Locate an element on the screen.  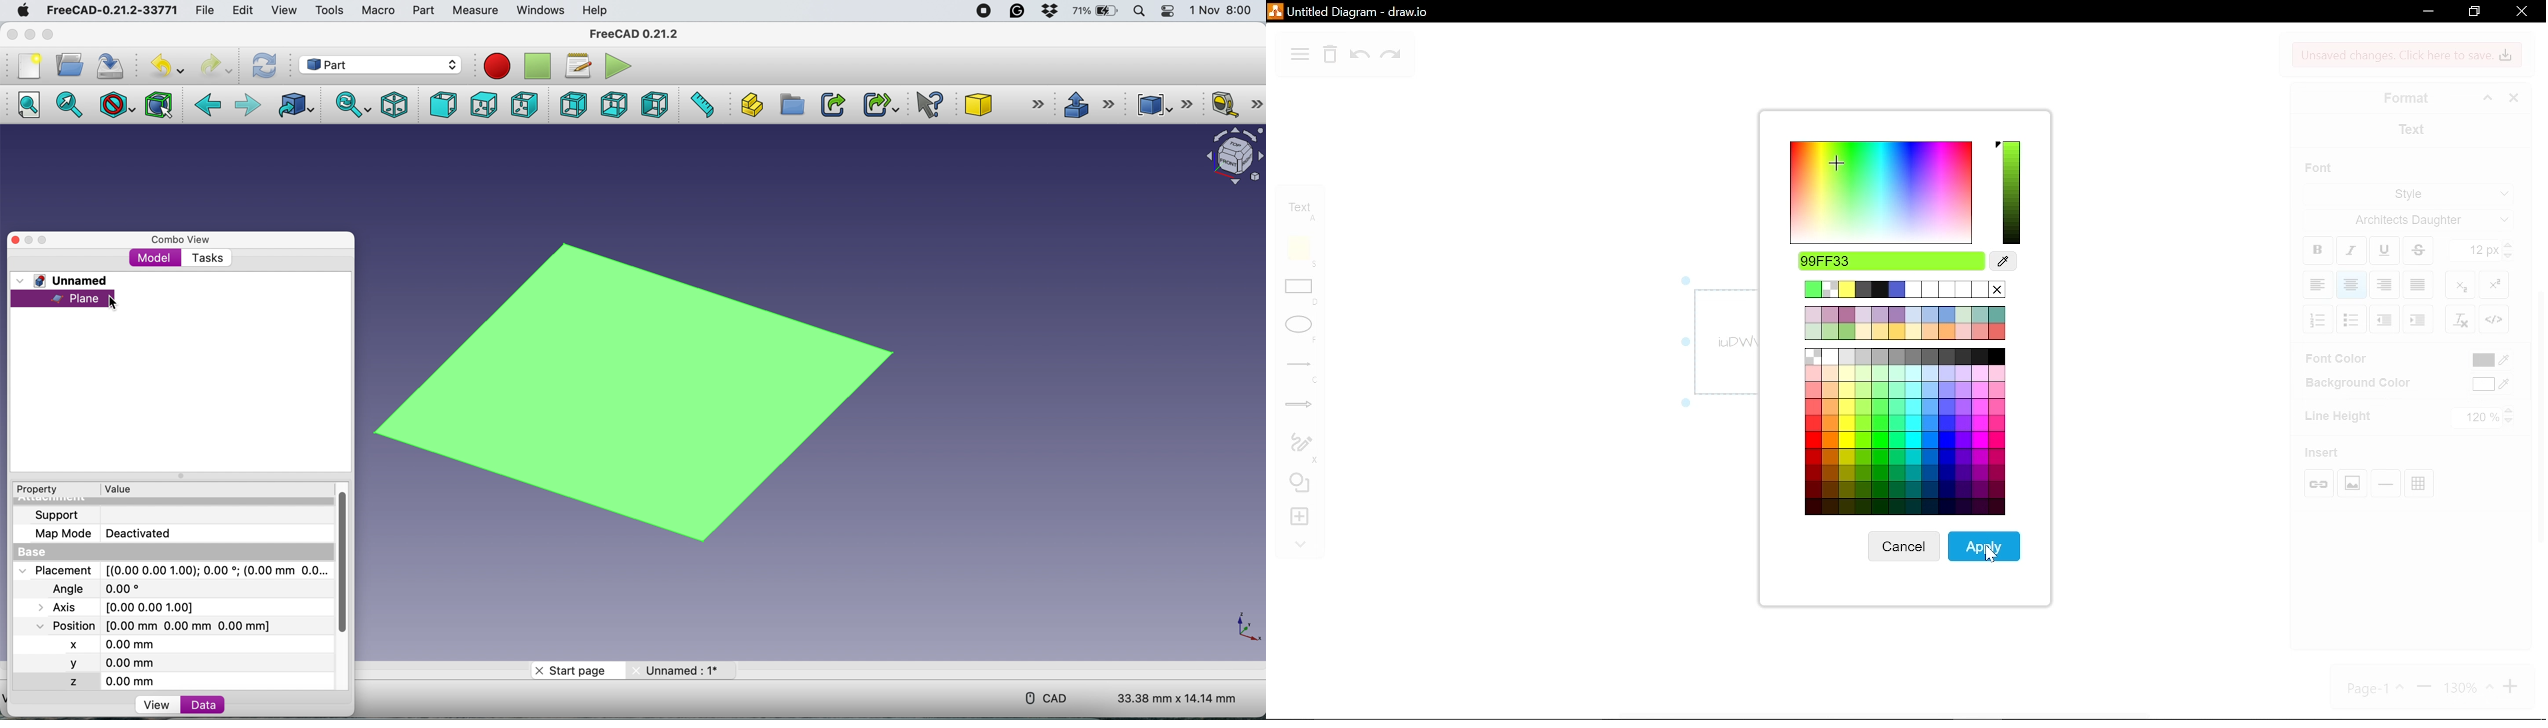
cancel is located at coordinates (1900, 548).